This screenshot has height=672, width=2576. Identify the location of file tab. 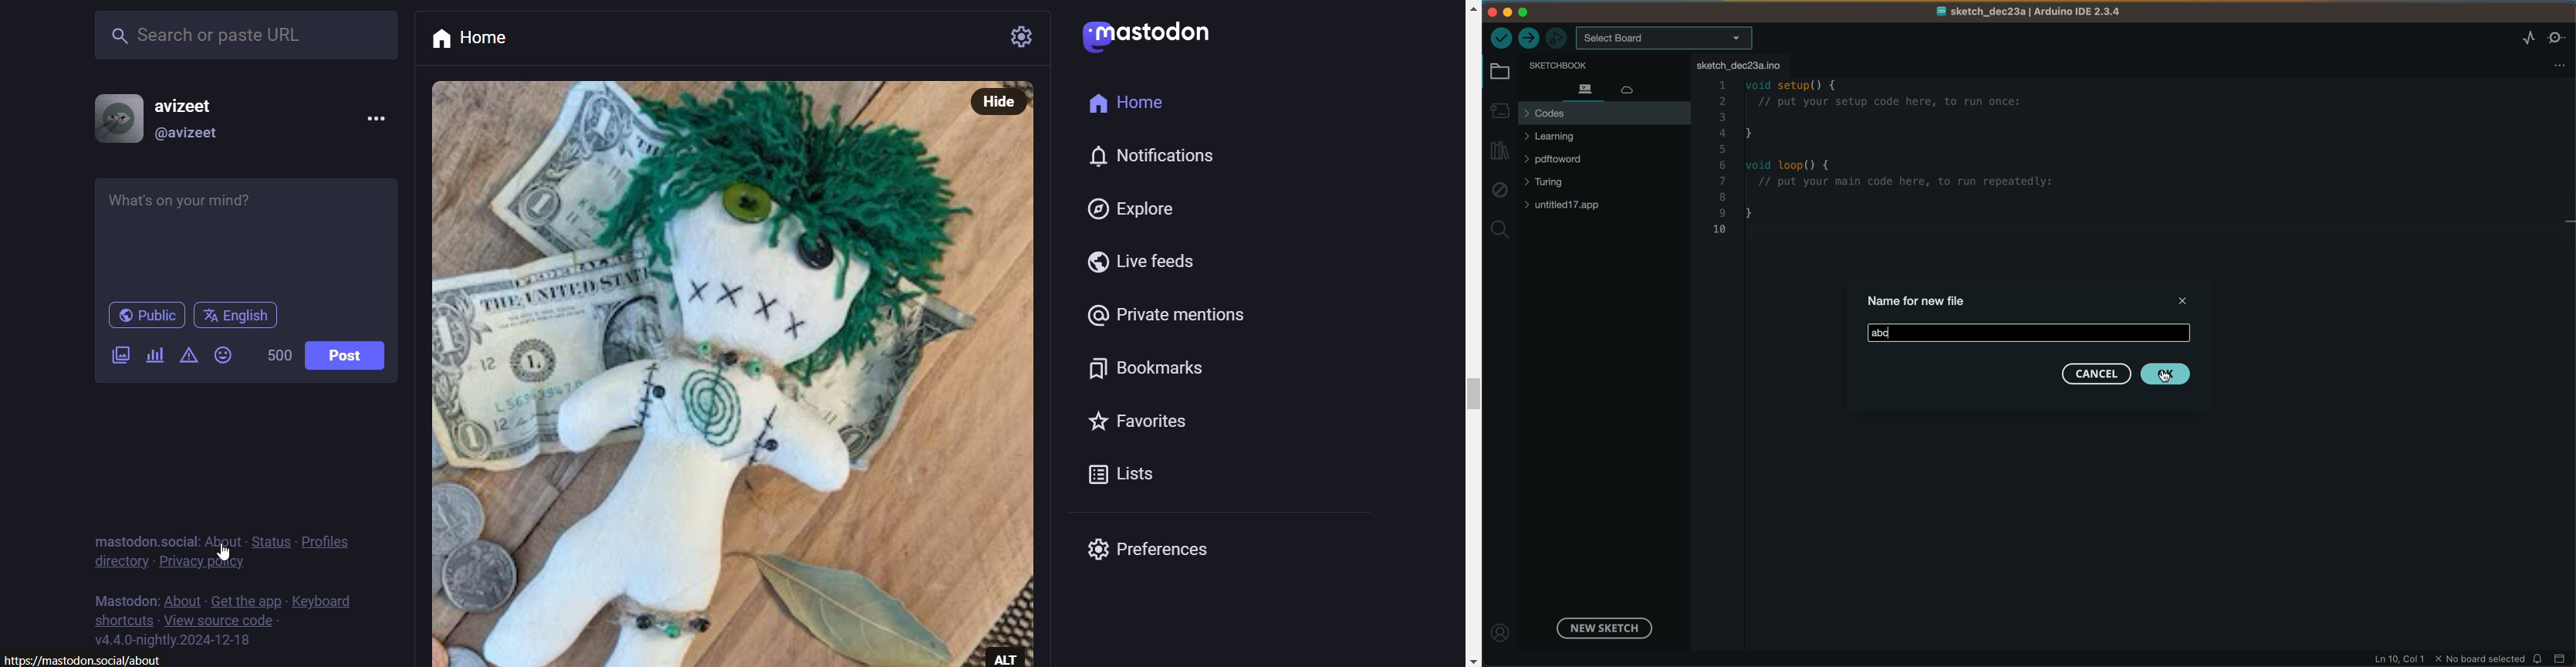
(1741, 65).